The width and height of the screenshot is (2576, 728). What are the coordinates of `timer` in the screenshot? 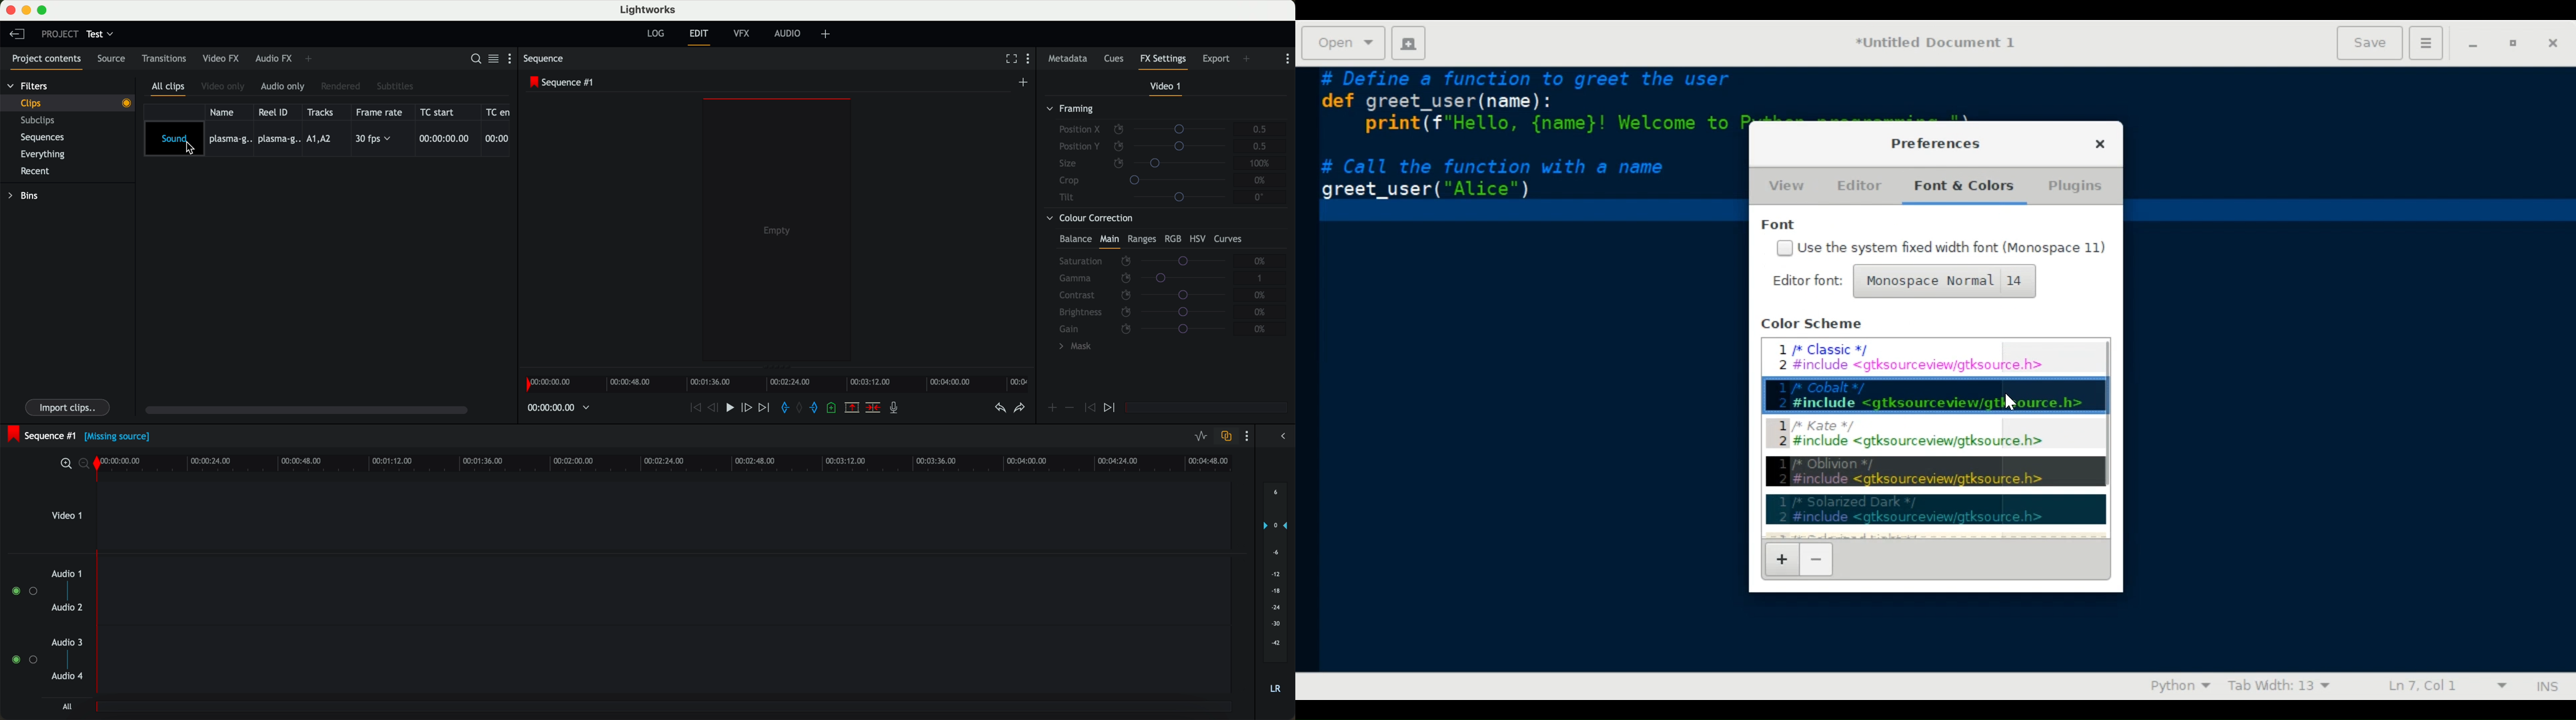 It's located at (557, 408).